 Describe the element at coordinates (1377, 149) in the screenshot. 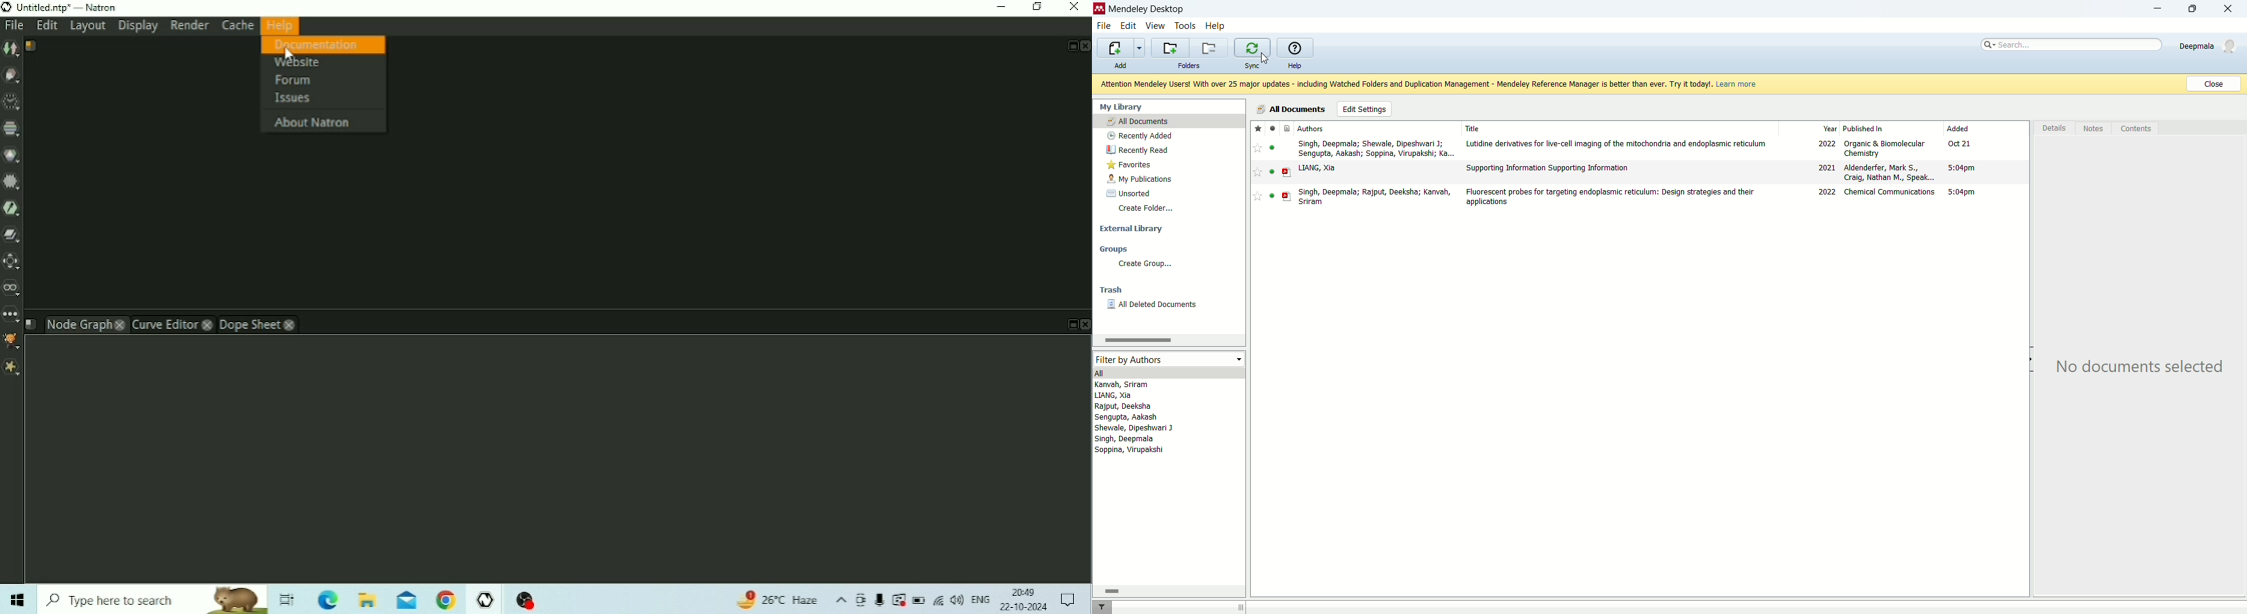

I see `Singh, Deepmala; Shewale, Dipeshwari J; Sengupta, Aakash; Soppina, Virupakshi; Ka...` at that location.